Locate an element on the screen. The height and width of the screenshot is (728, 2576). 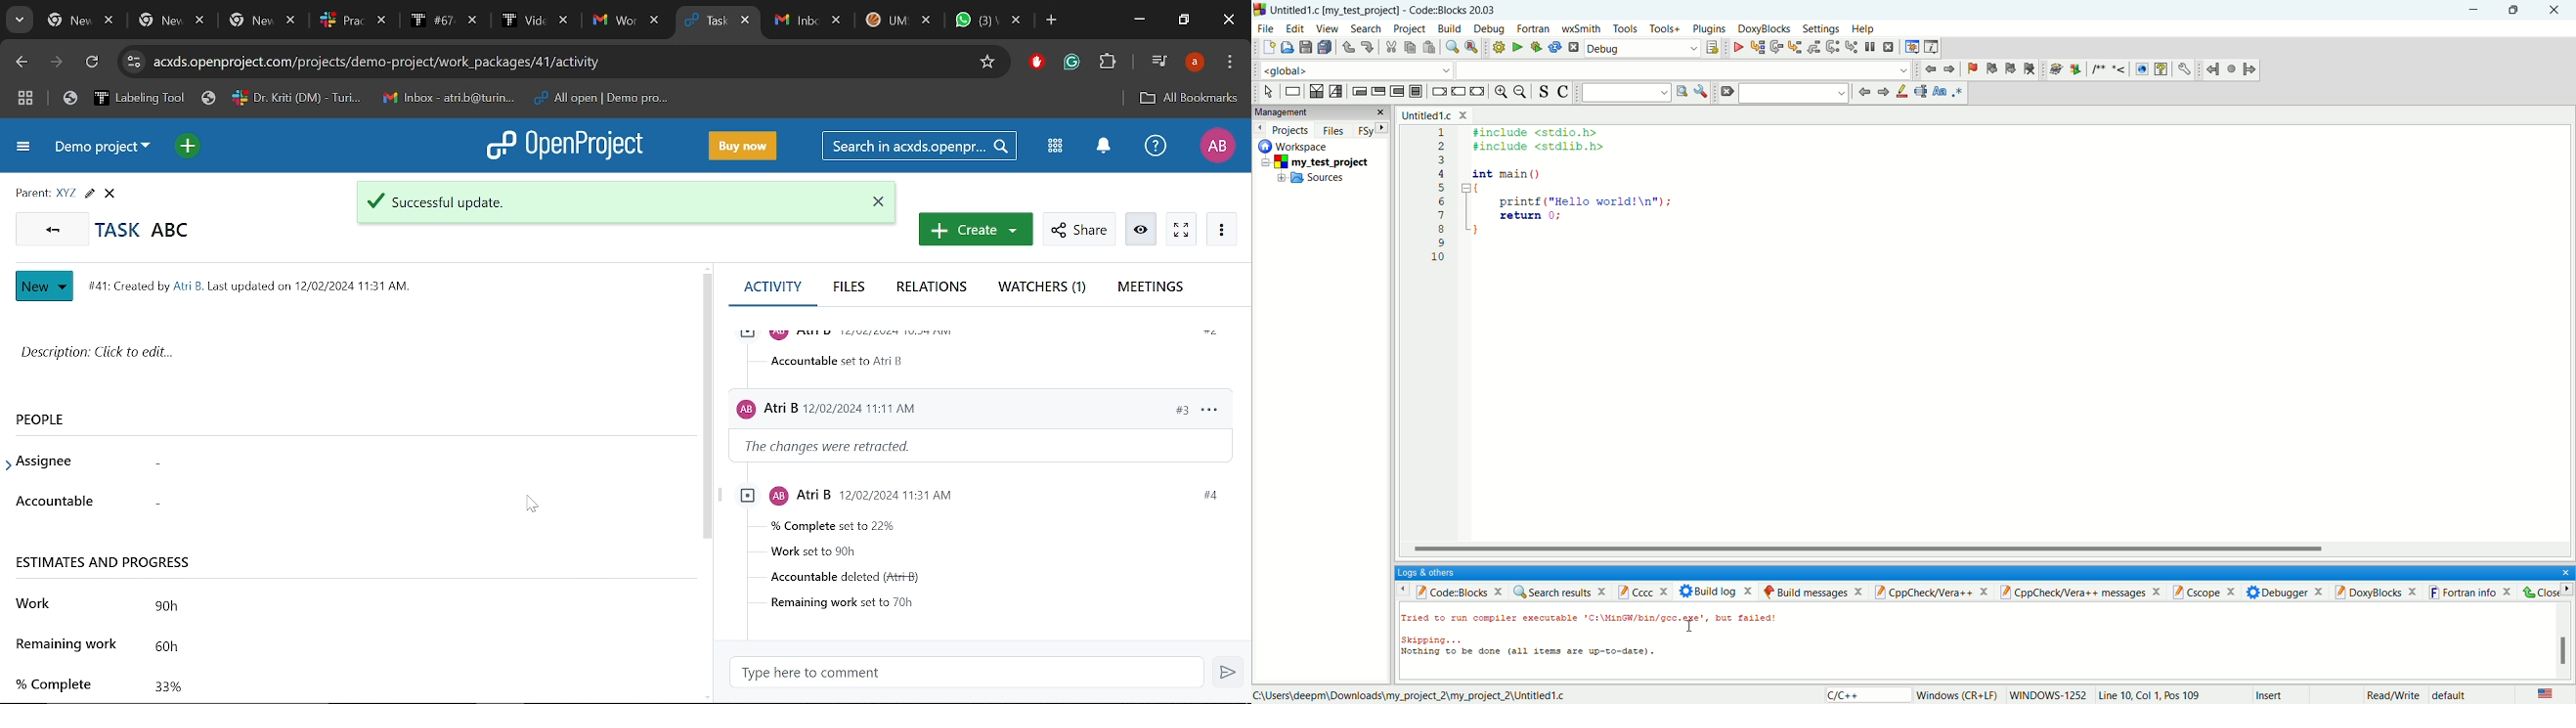
vertical scroll bar is located at coordinates (2565, 641).